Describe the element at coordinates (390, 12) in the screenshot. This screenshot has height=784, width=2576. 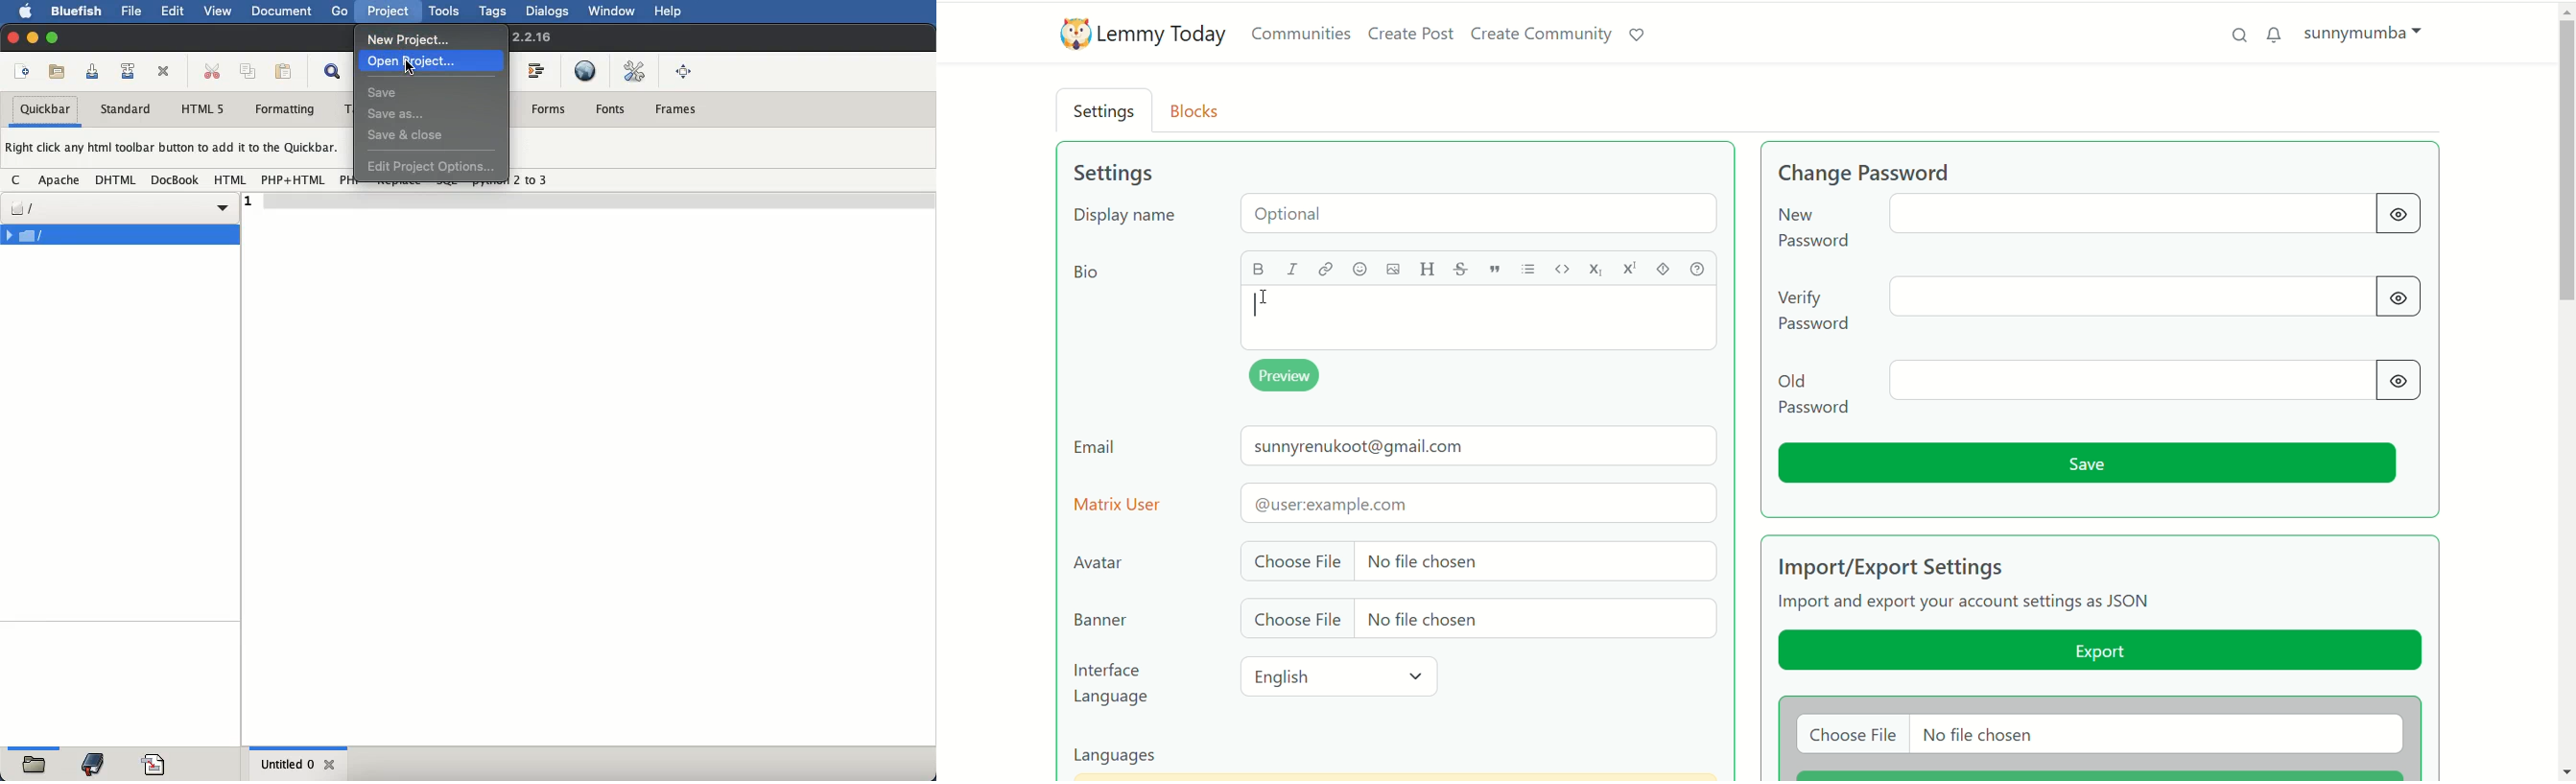
I see `project` at that location.